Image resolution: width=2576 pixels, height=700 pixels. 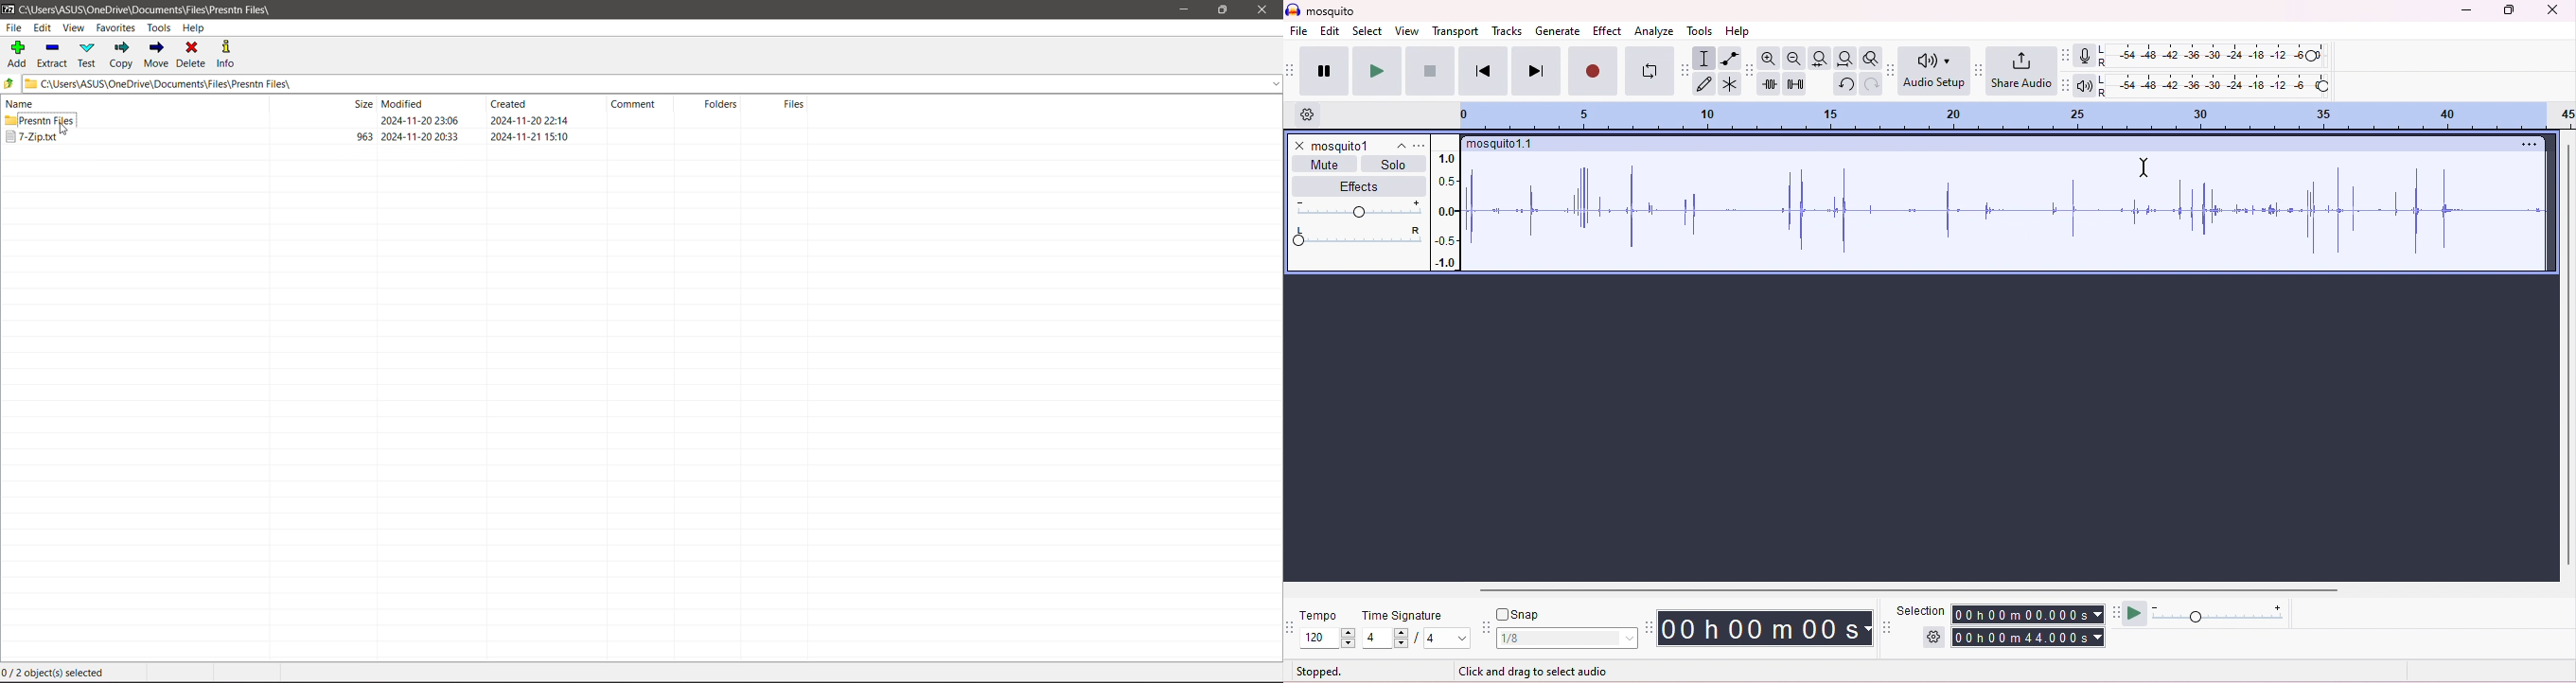 What do you see at coordinates (2219, 612) in the screenshot?
I see `playback speed` at bounding box center [2219, 612].